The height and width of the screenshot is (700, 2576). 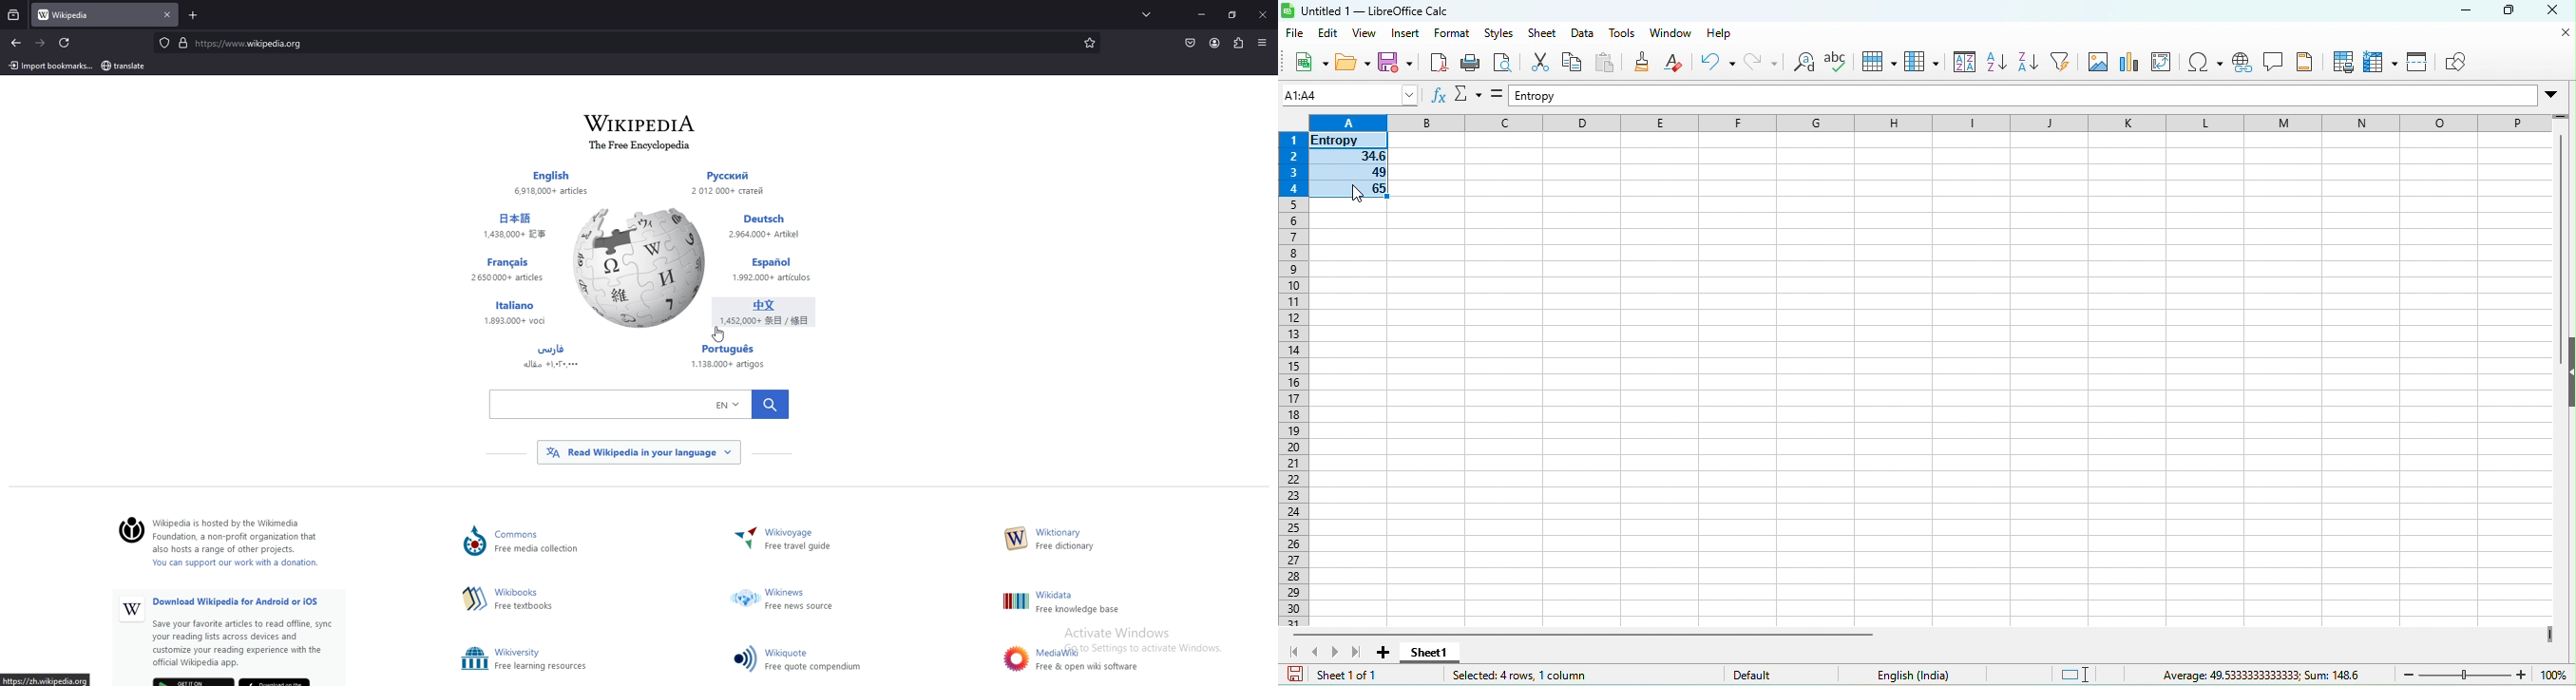 I want to click on edit pivot table, so click(x=2166, y=63).